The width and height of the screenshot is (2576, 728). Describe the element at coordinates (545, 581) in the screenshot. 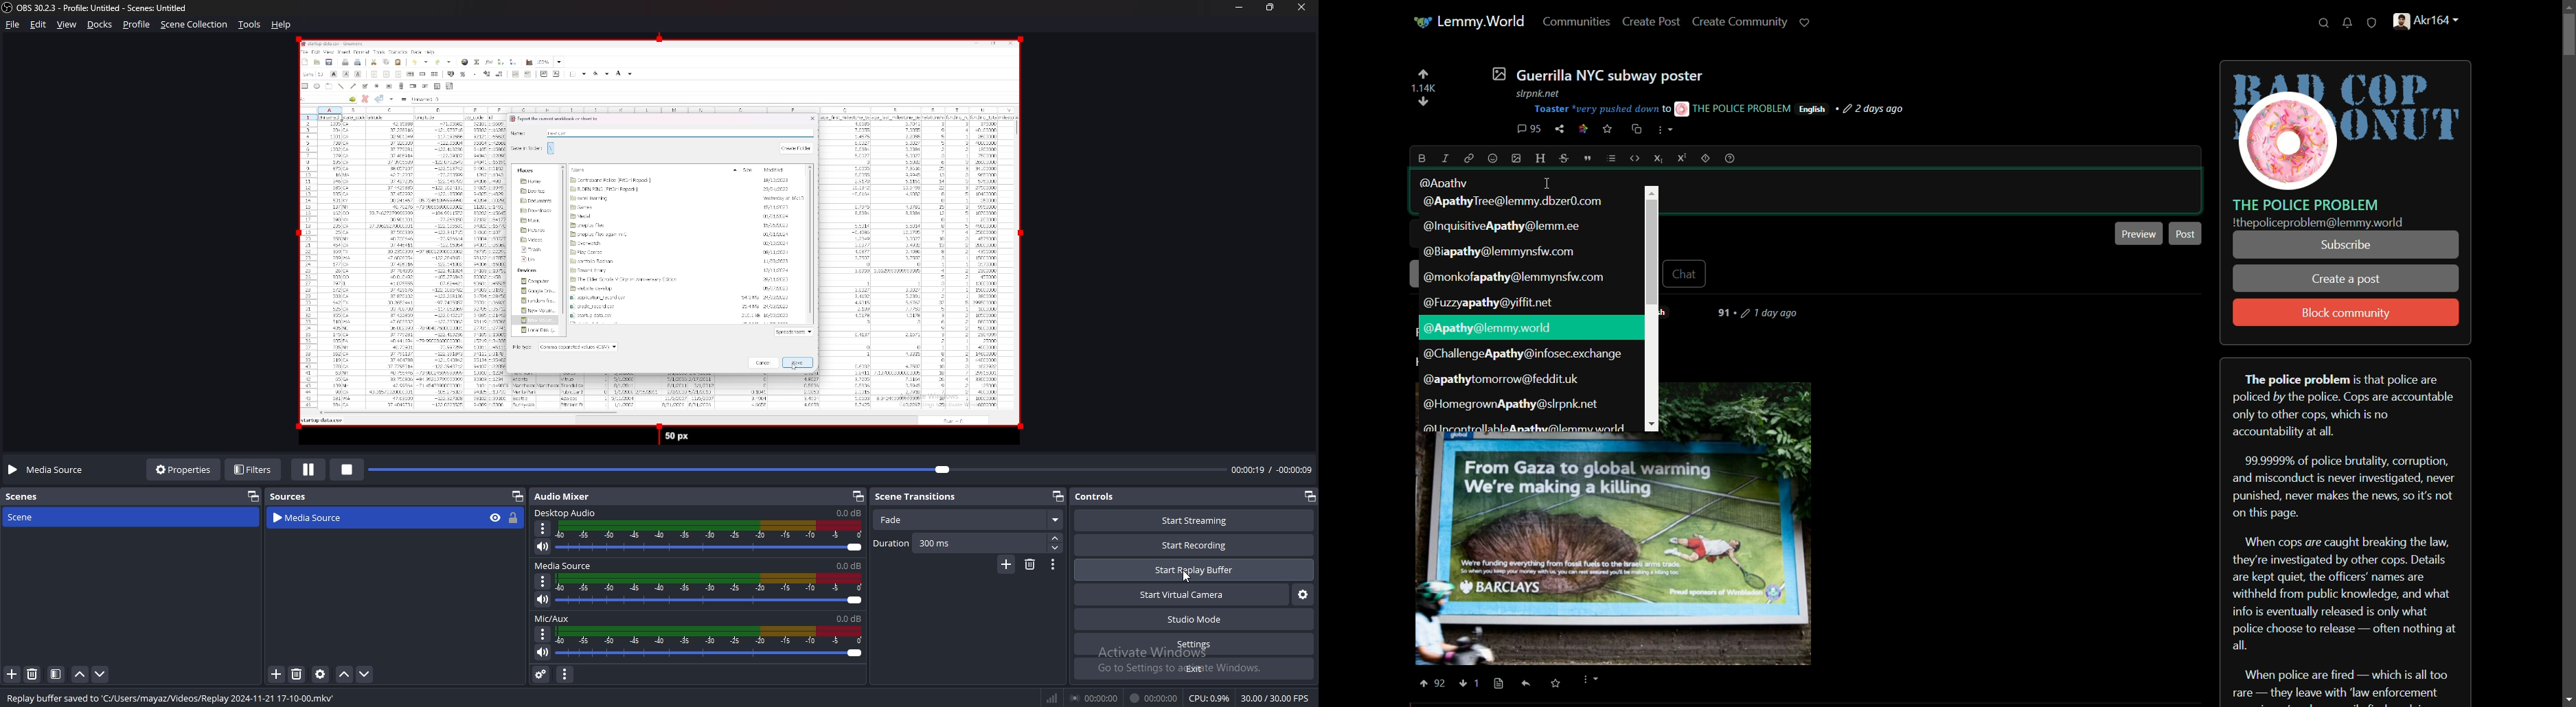

I see `options` at that location.